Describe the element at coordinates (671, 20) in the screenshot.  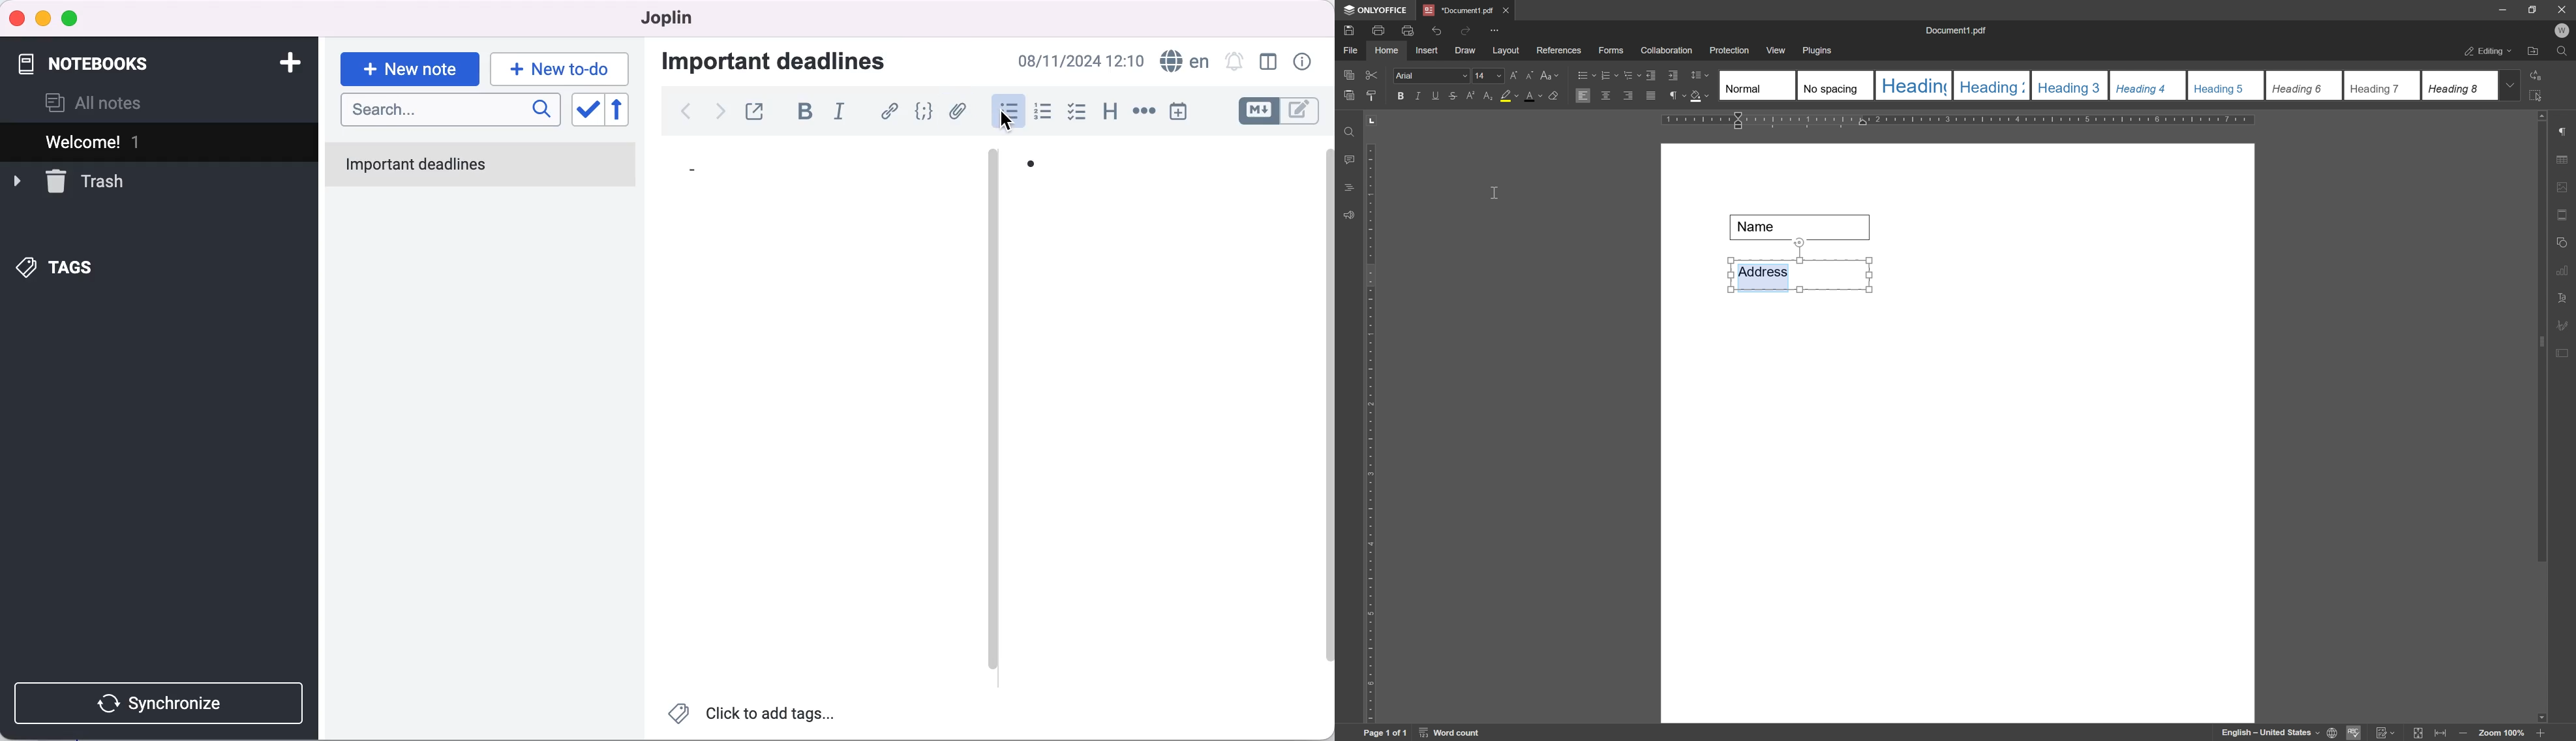
I see `joplin` at that location.